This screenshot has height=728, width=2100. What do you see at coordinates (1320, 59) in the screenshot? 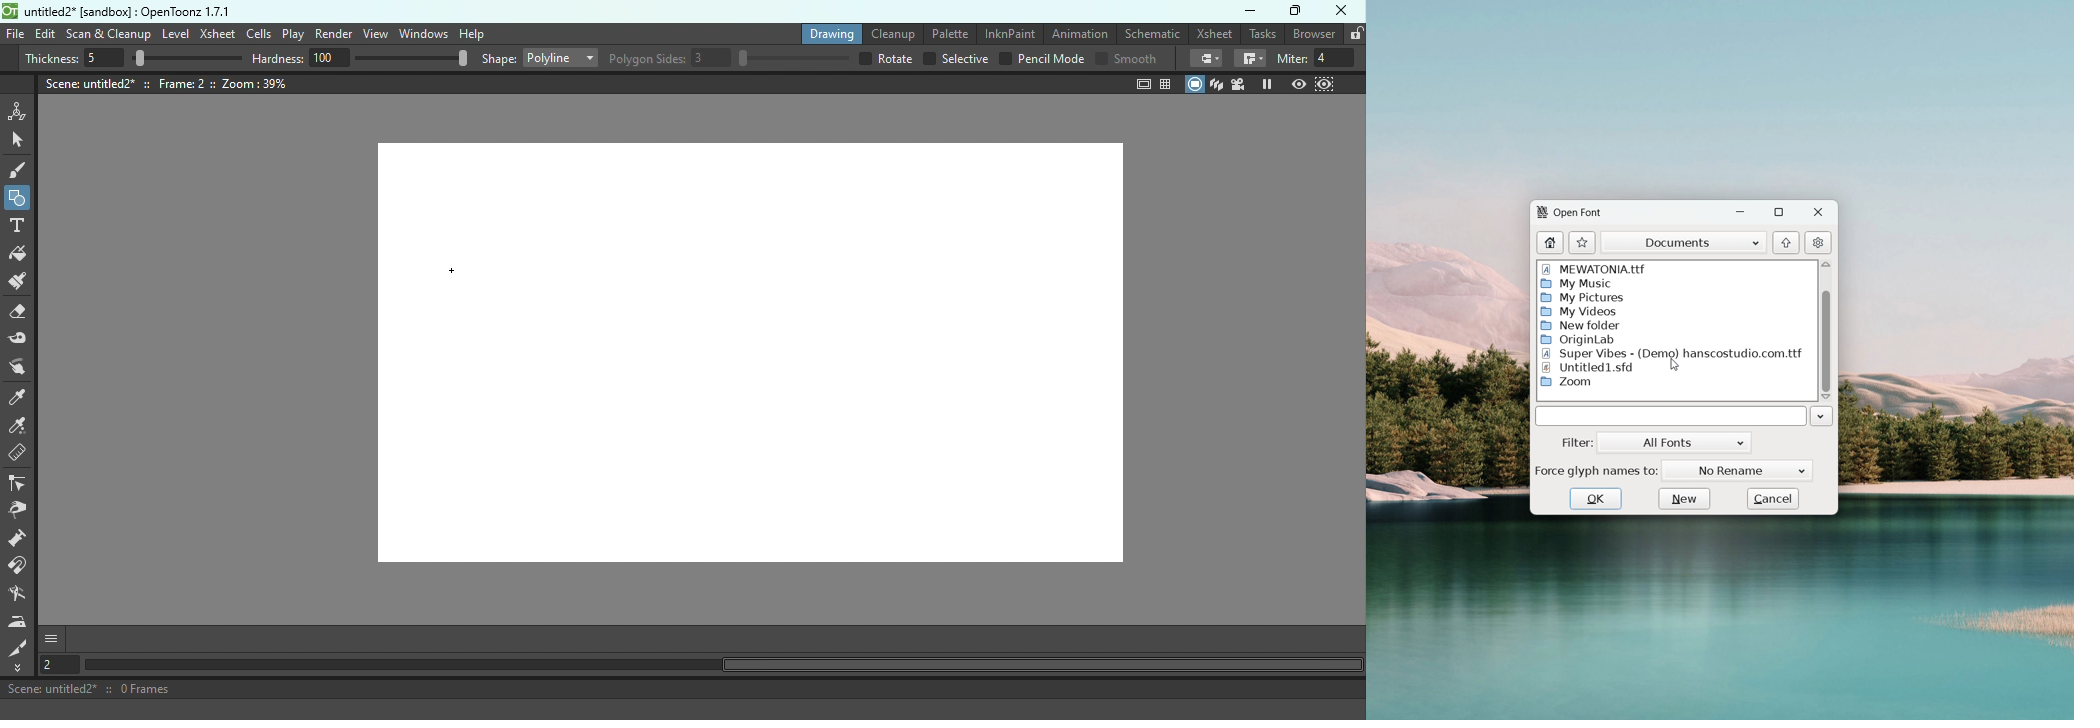
I see `Miter` at bounding box center [1320, 59].